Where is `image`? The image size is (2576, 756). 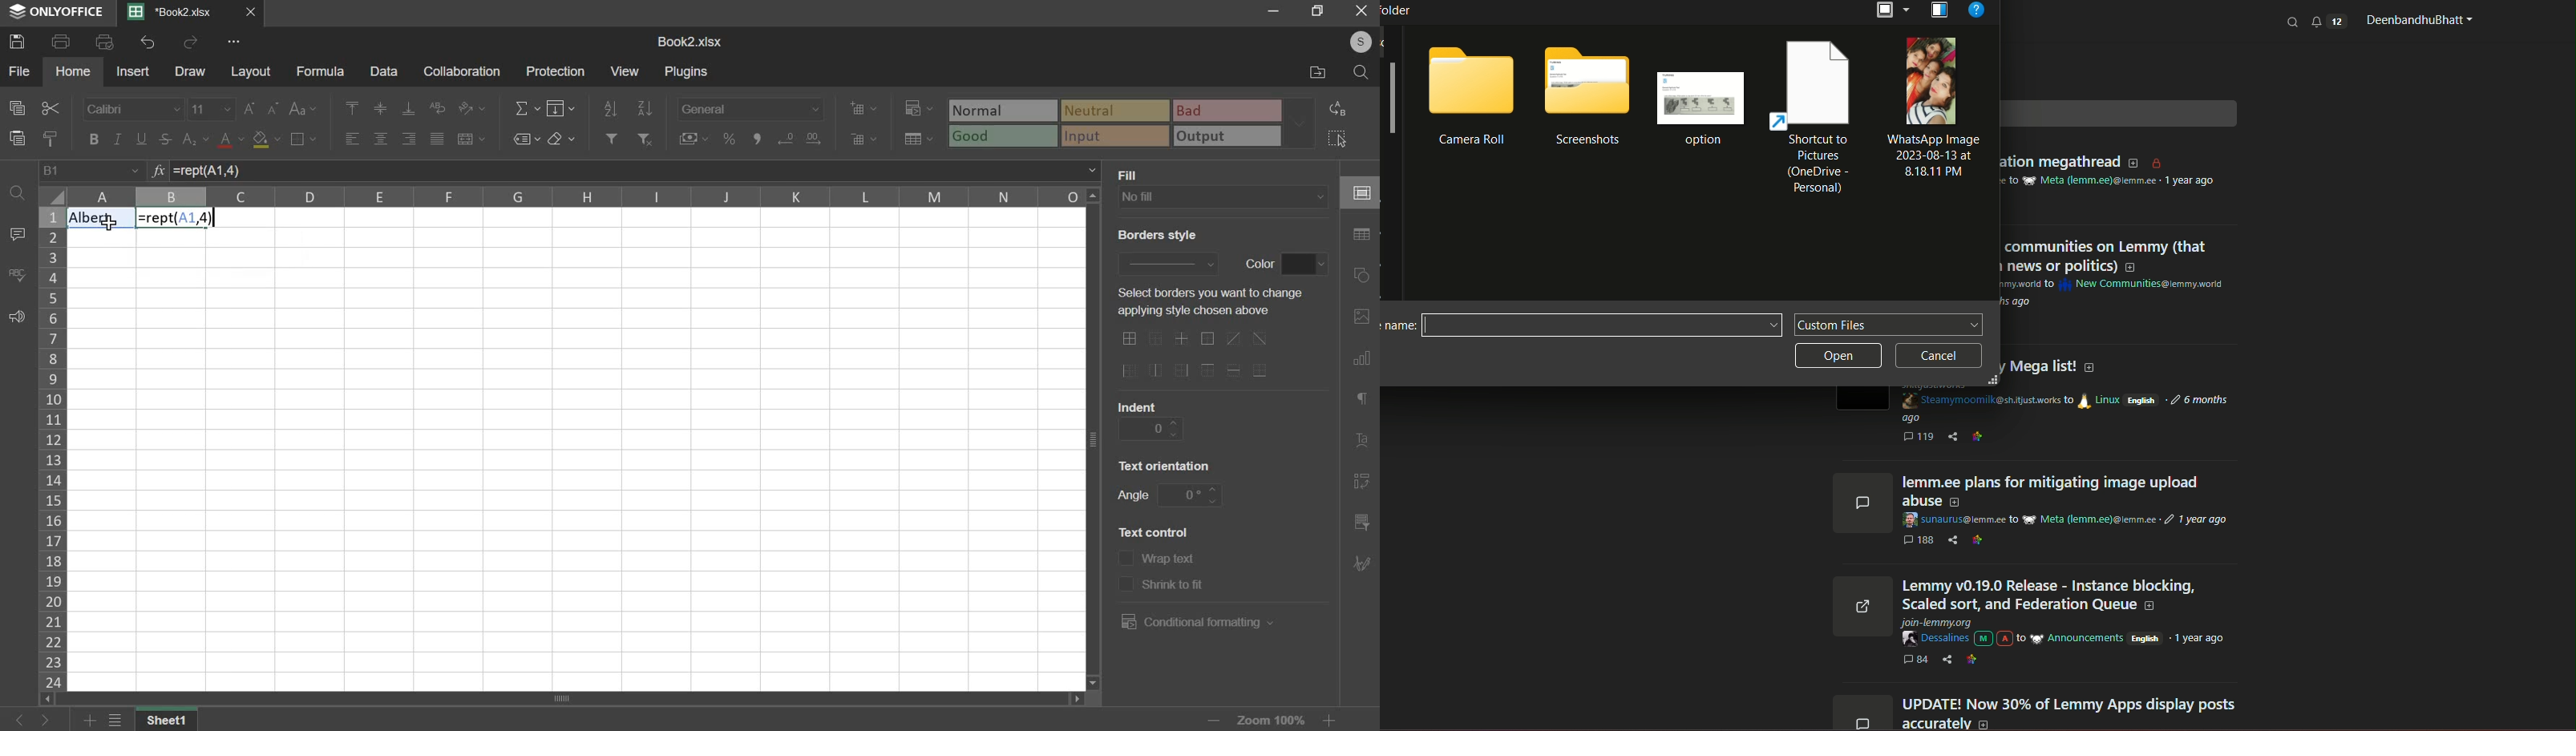
image is located at coordinates (1701, 98).